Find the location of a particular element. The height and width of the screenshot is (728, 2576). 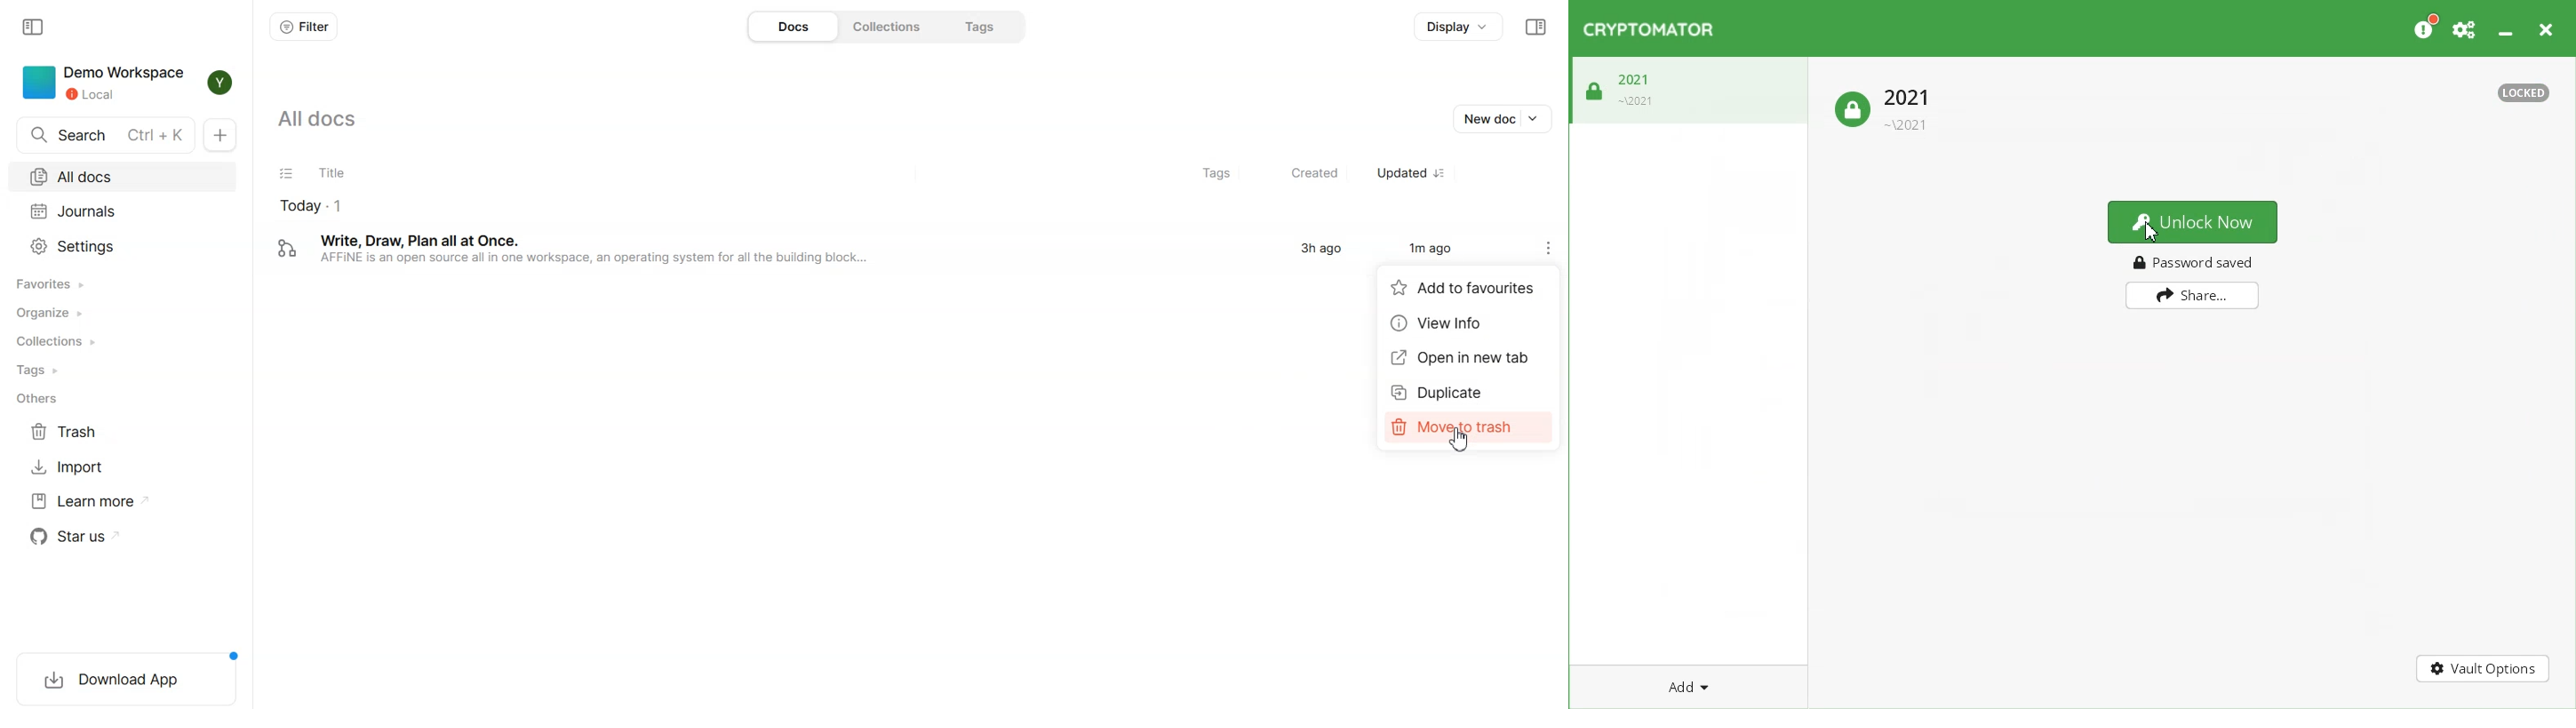

Cursor is located at coordinates (2152, 230).